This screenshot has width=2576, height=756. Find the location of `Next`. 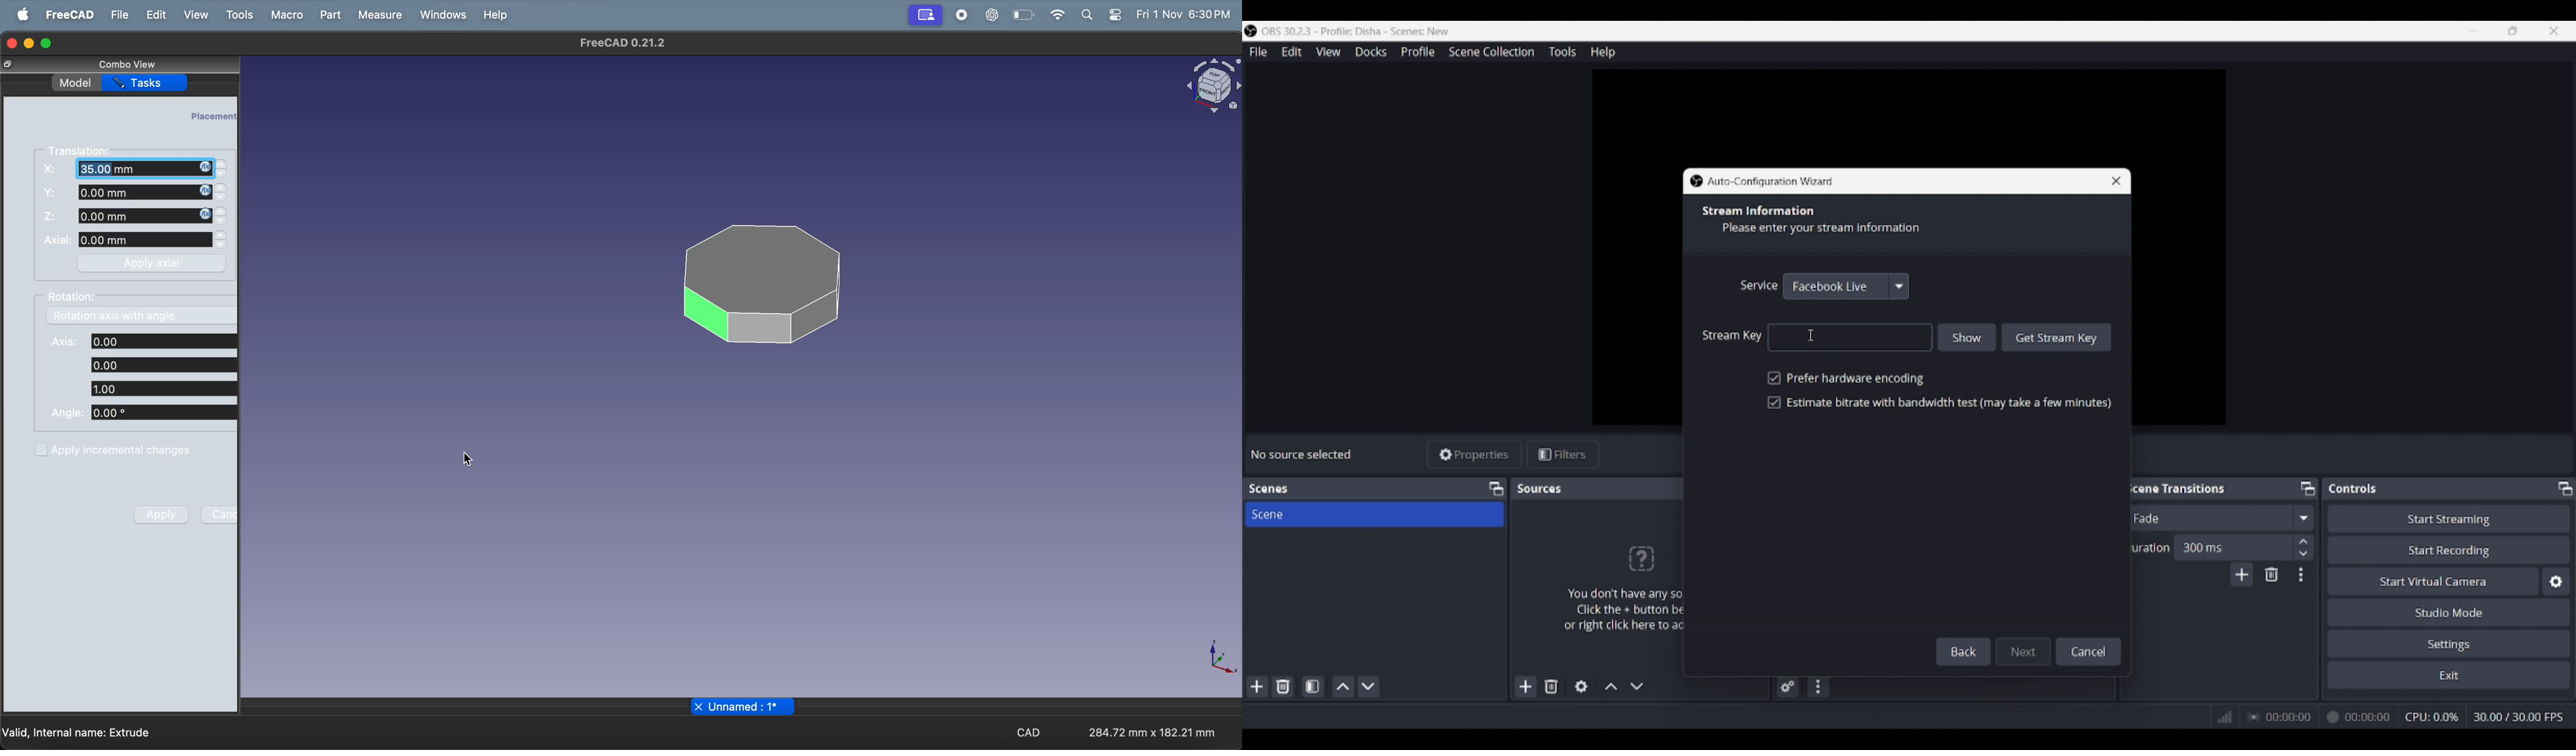

Next is located at coordinates (2024, 649).